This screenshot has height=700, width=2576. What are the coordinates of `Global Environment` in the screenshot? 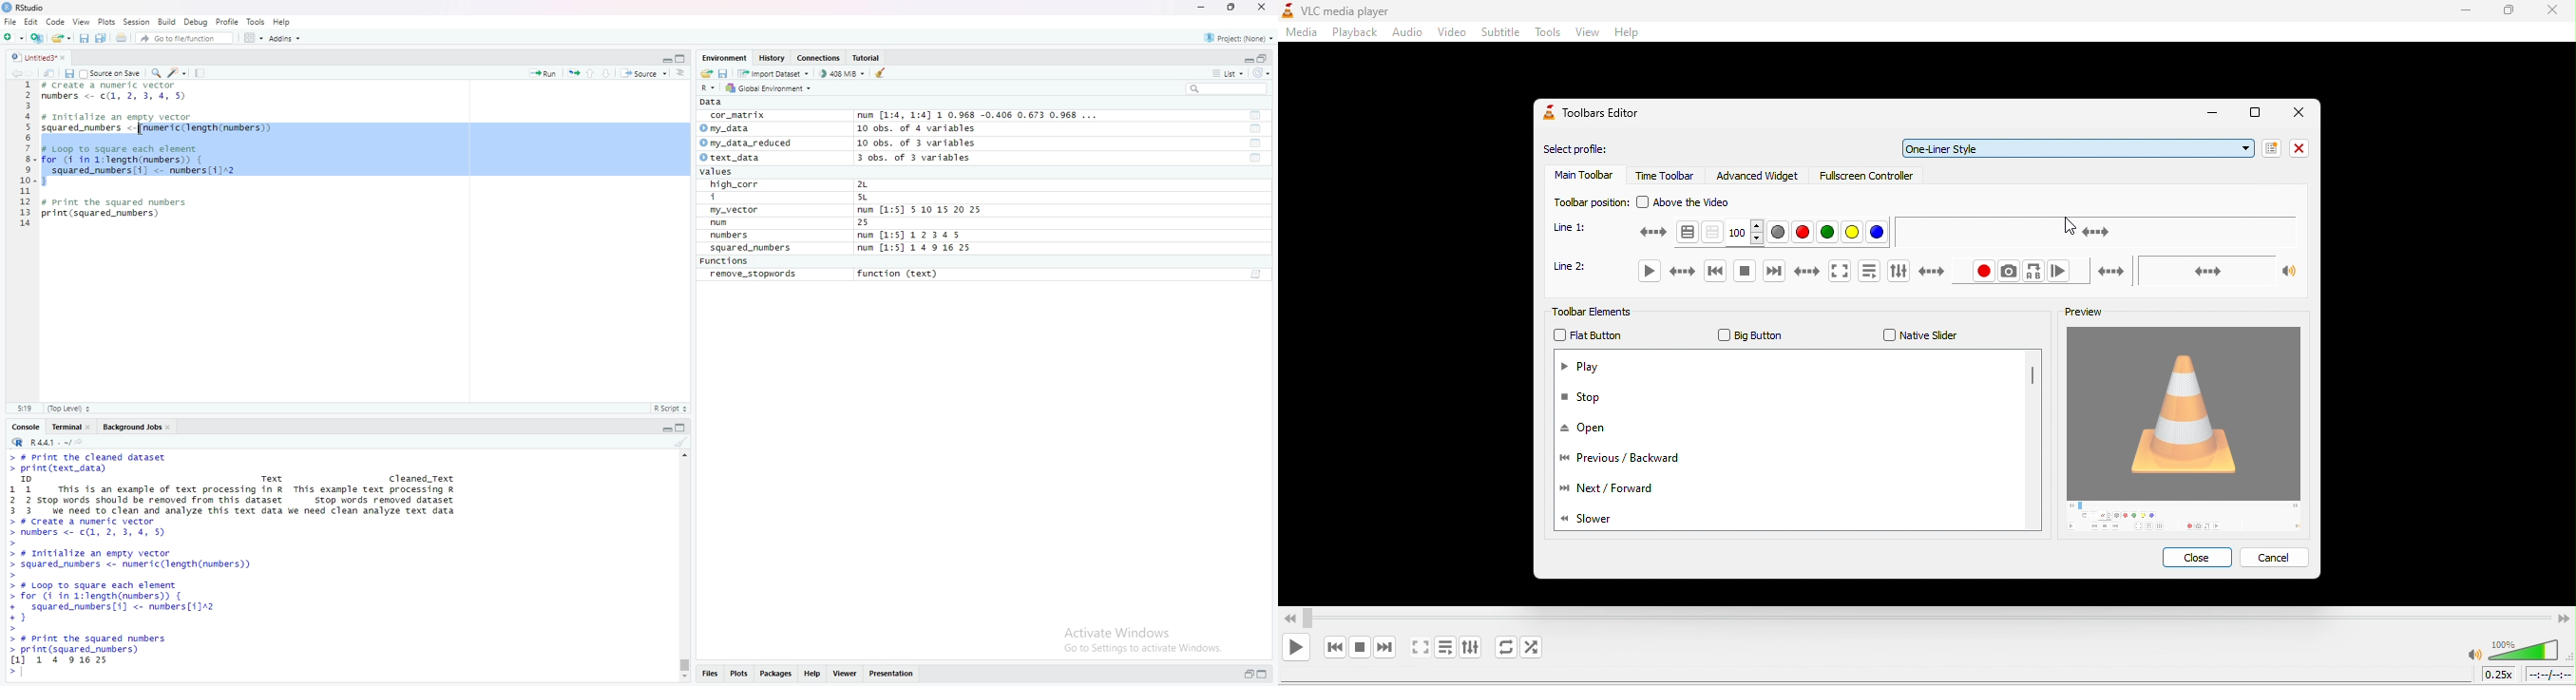 It's located at (770, 88).